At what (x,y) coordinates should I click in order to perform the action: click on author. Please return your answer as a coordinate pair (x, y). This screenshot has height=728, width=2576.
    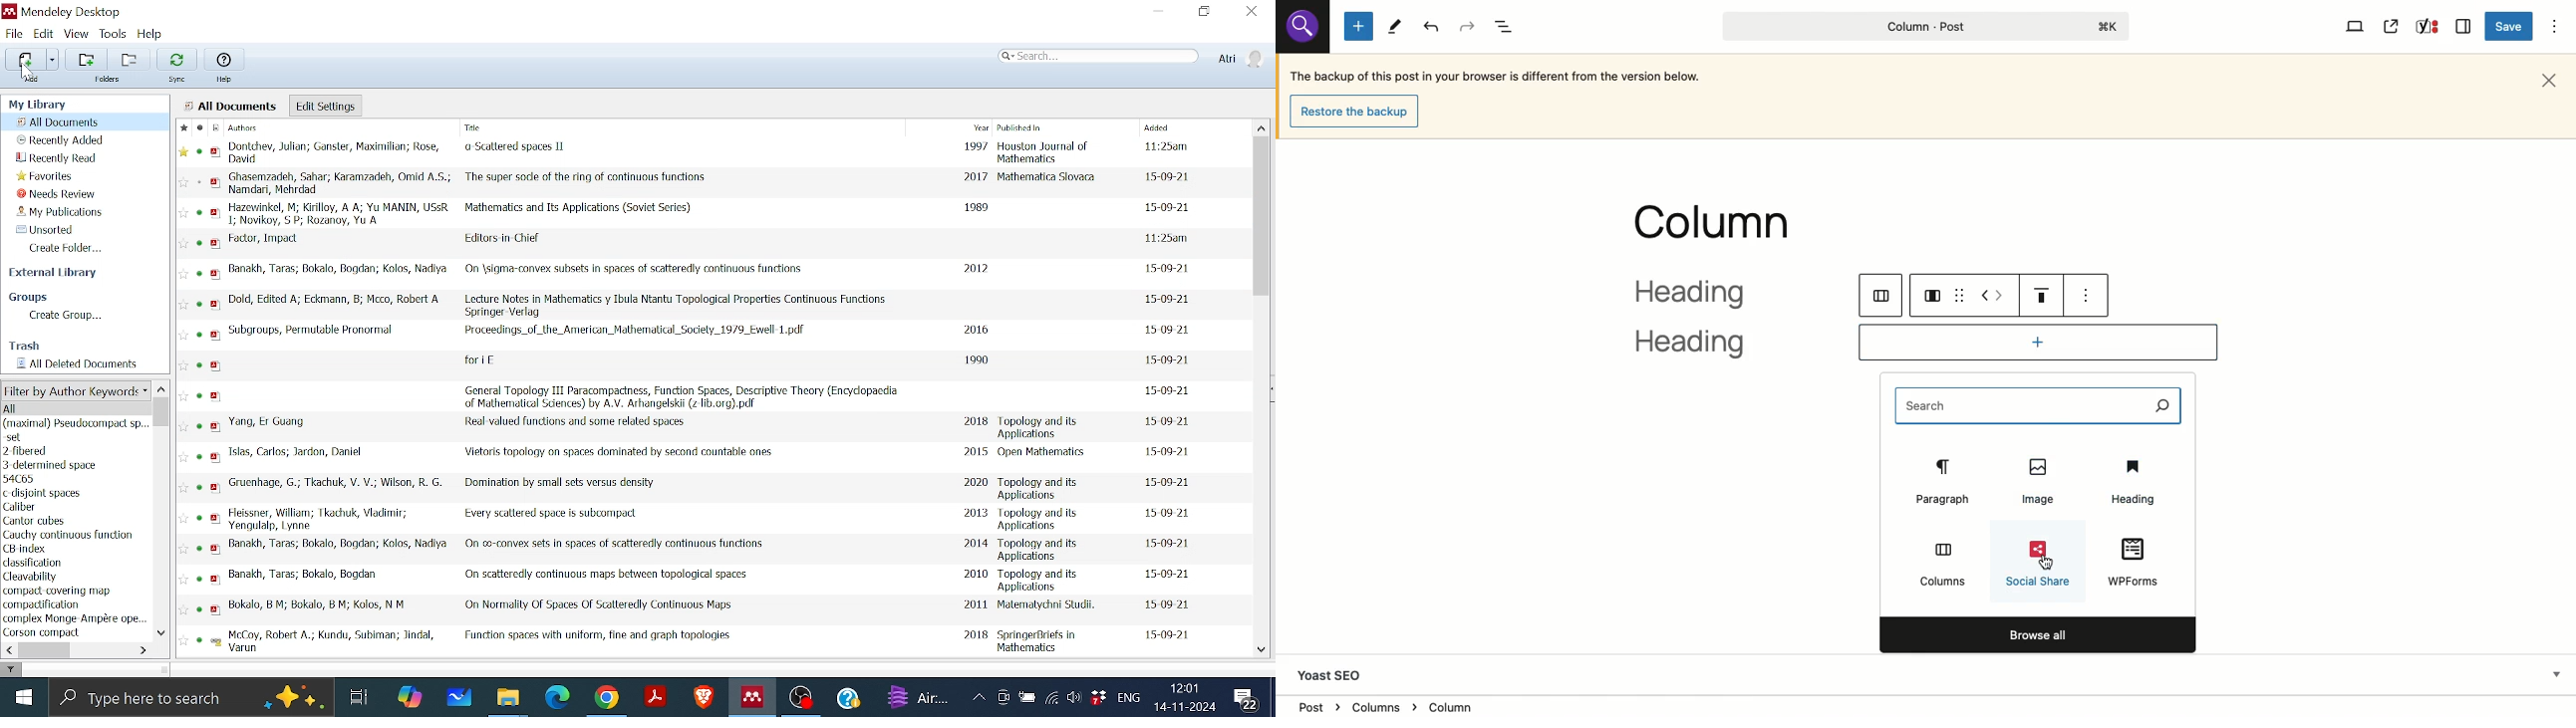
    Looking at the image, I should click on (30, 452).